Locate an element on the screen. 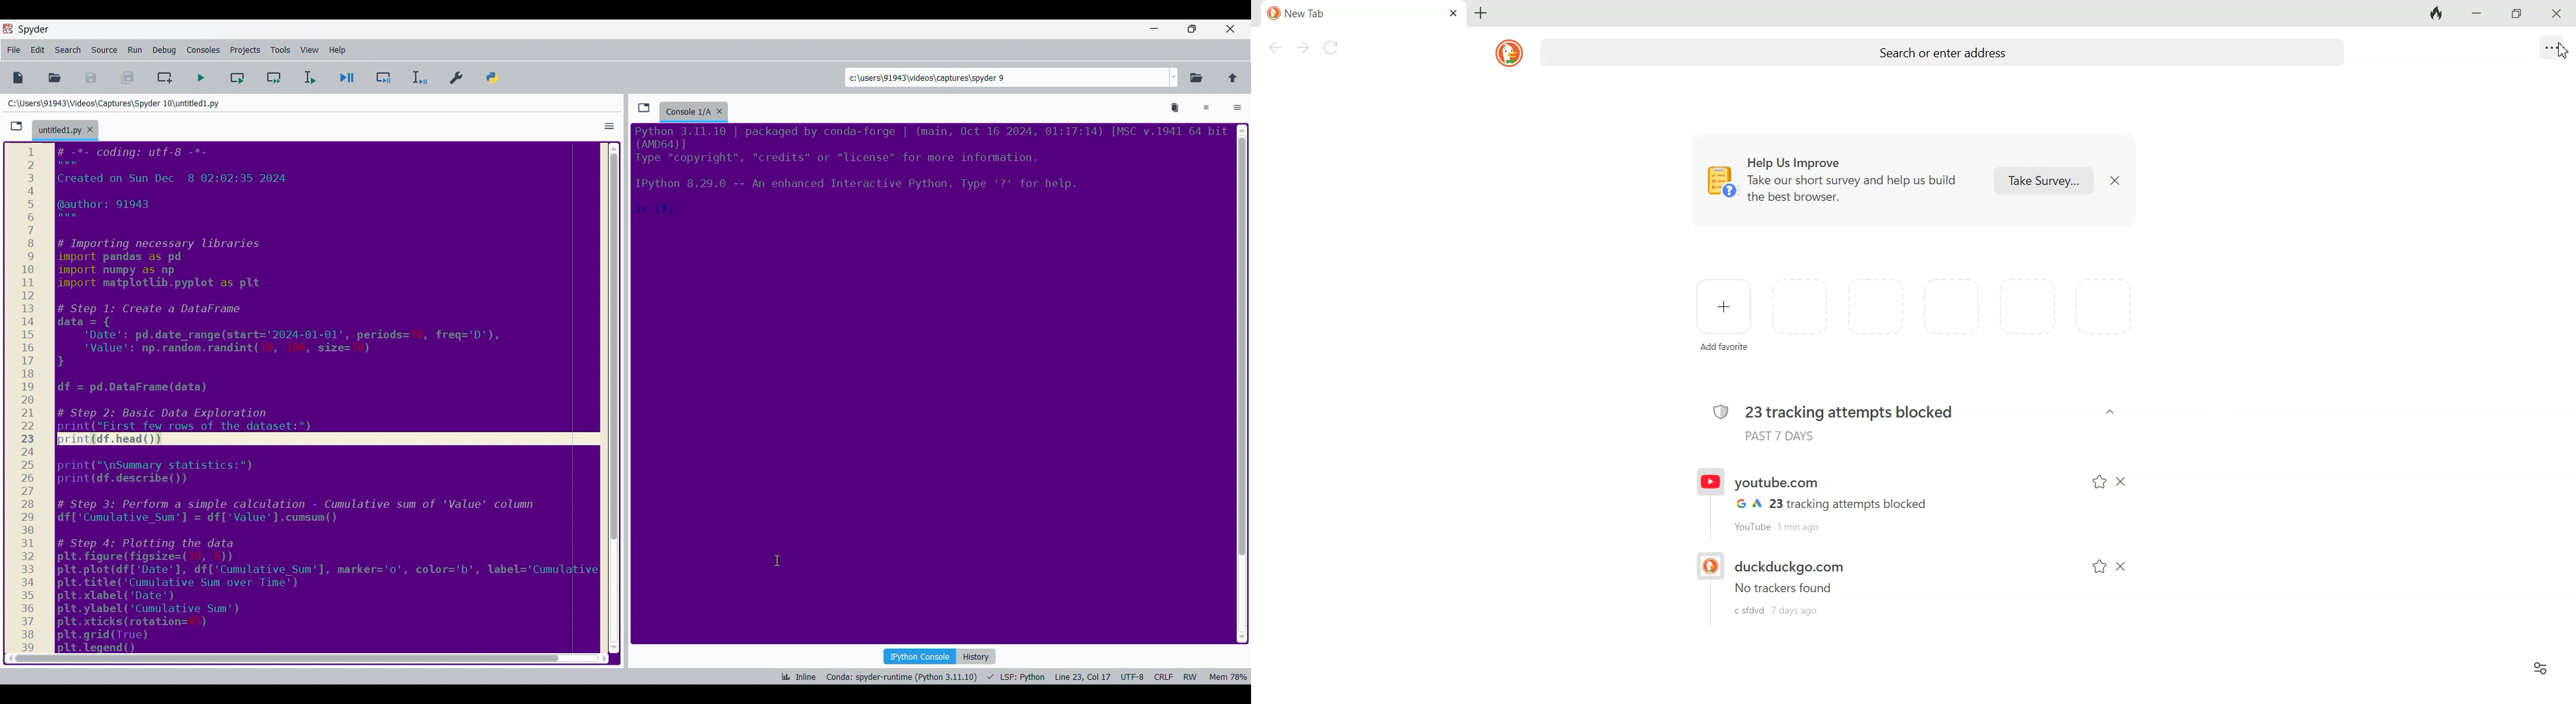 The image size is (2576, 728). Close tab is located at coordinates (723, 109).